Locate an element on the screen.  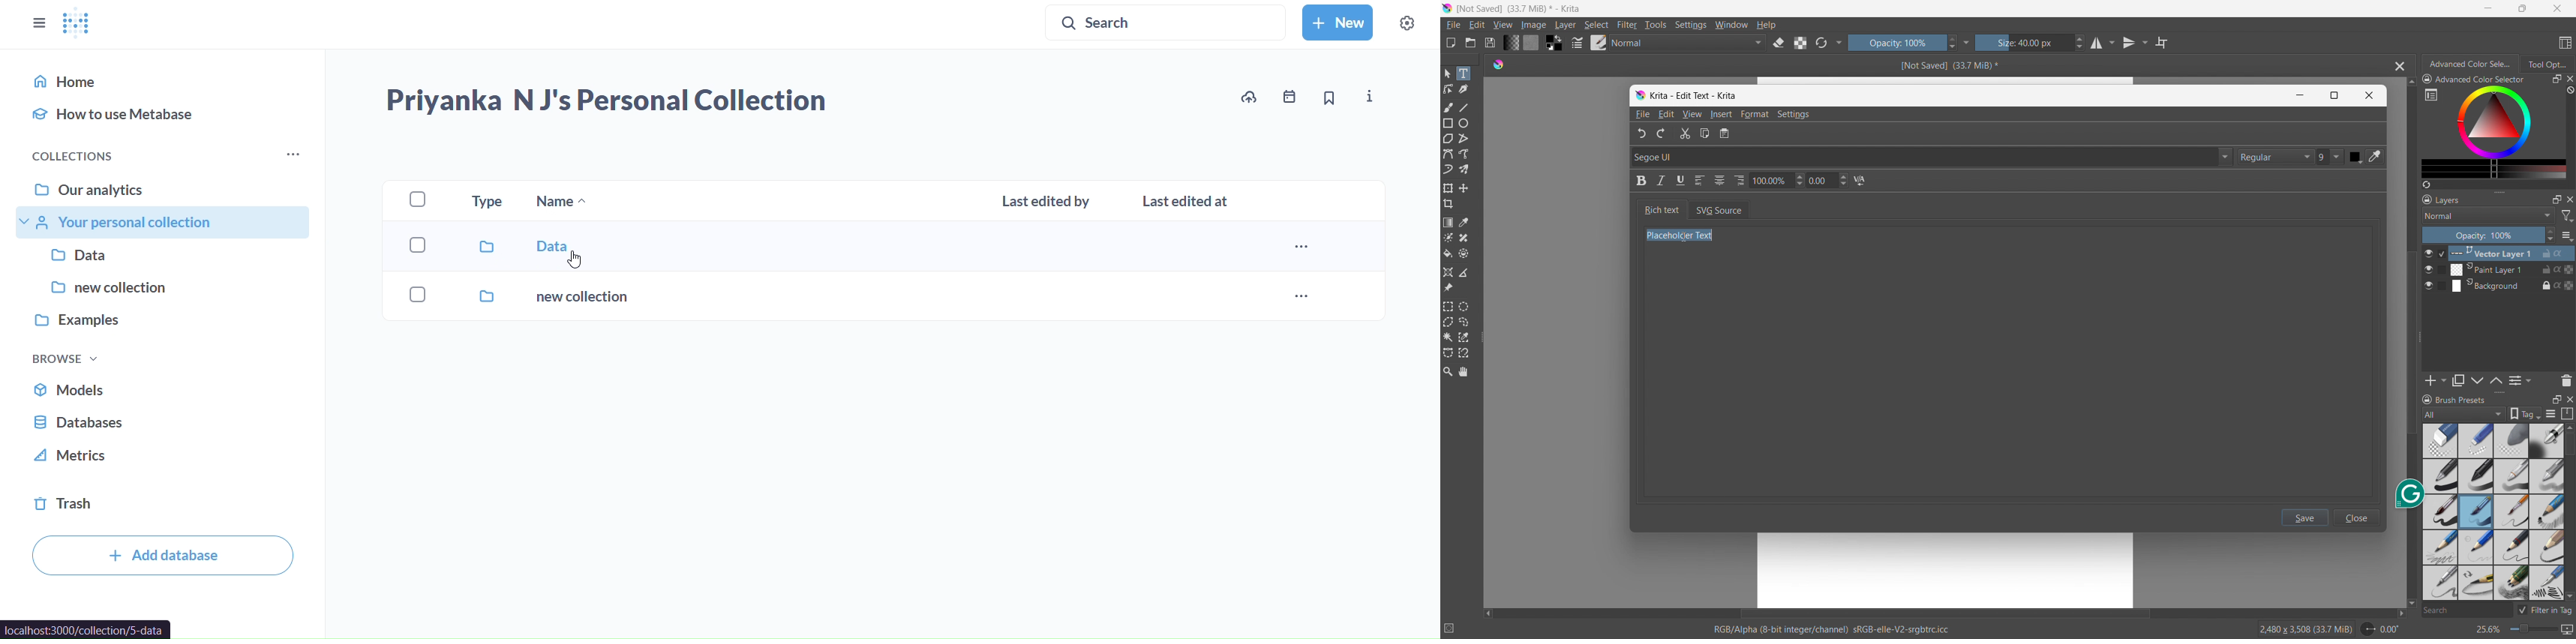
magnetic curve selection tool is located at coordinates (1464, 353).